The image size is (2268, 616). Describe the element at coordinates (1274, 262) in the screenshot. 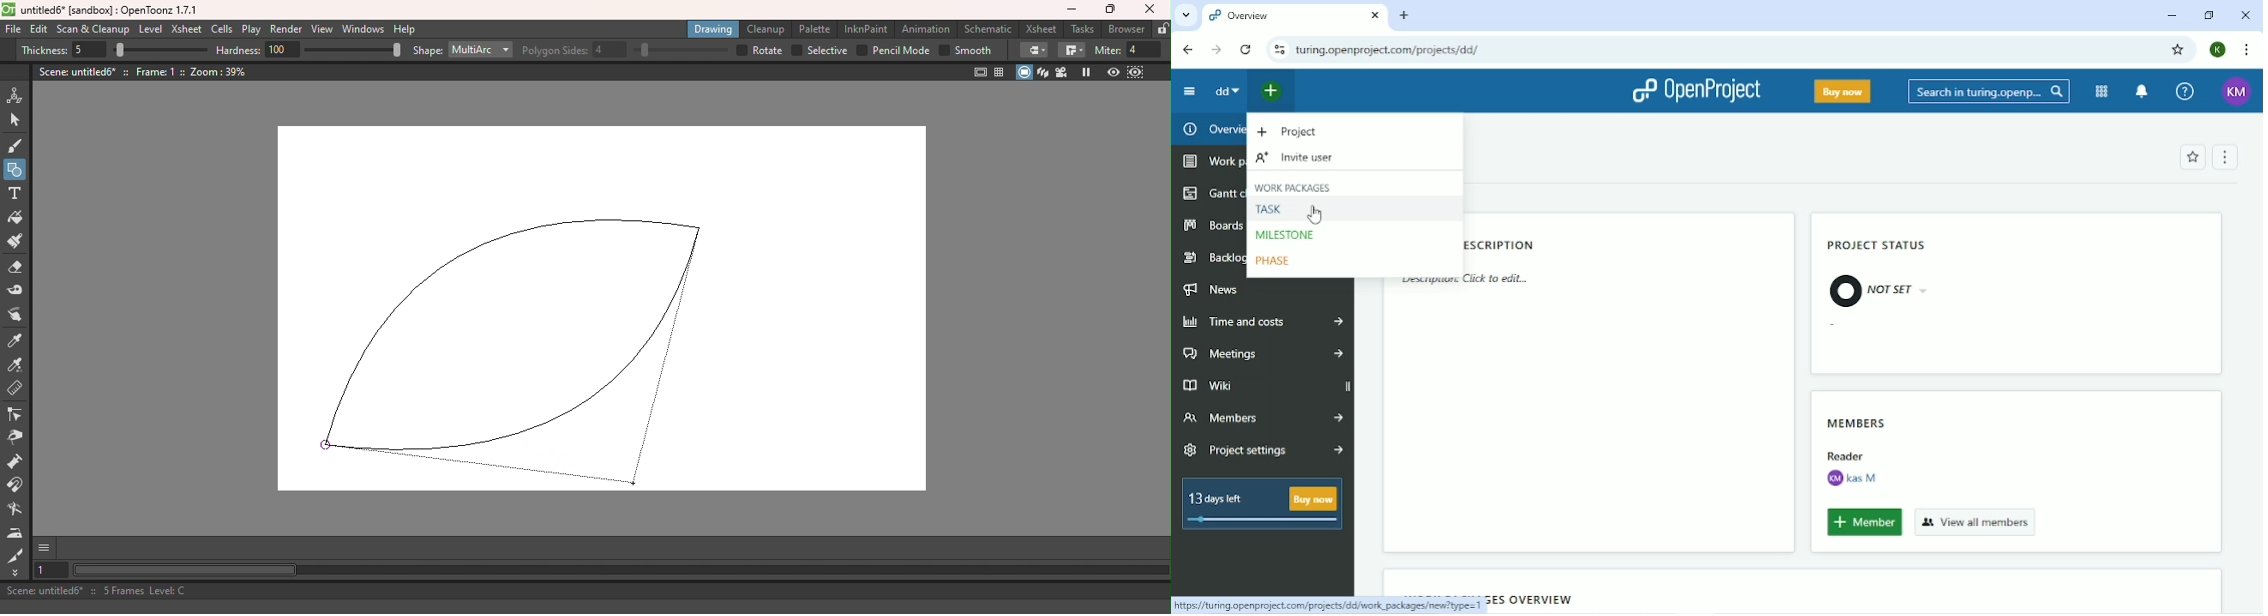

I see `Phase` at that location.